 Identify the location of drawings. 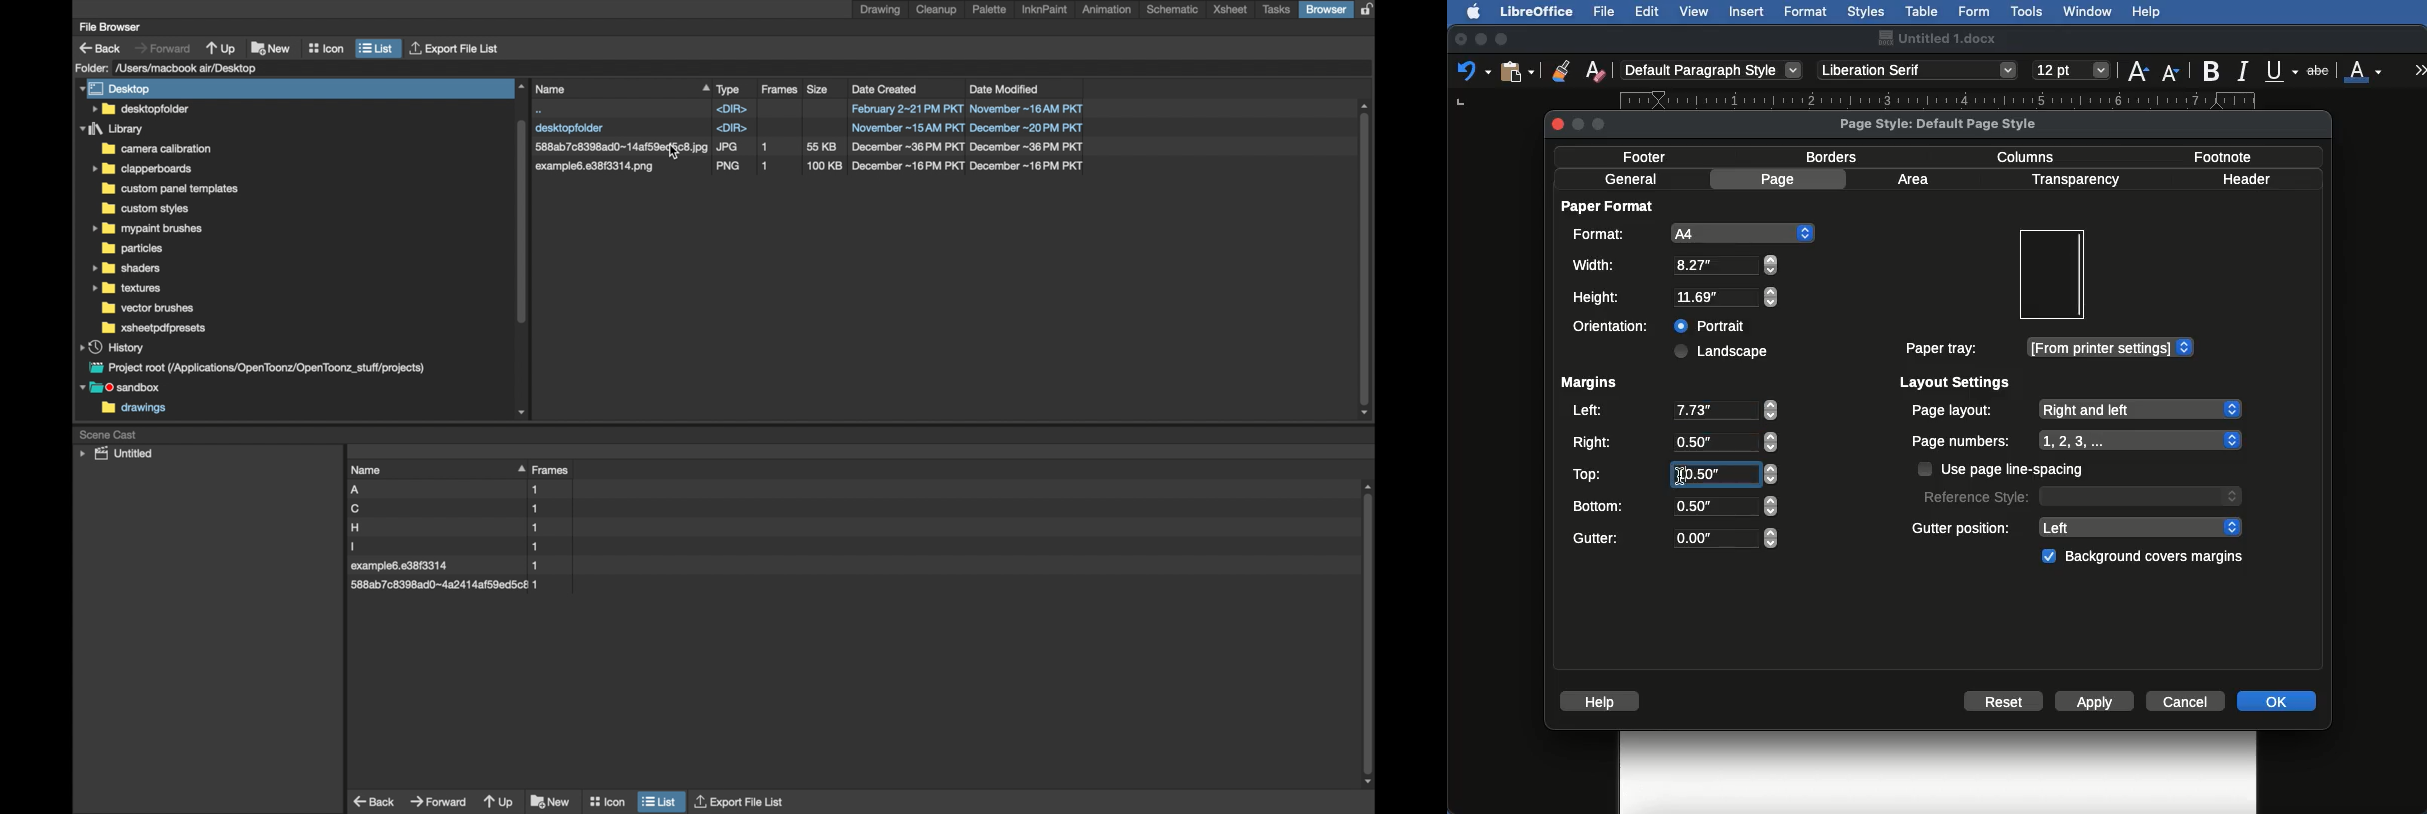
(134, 409).